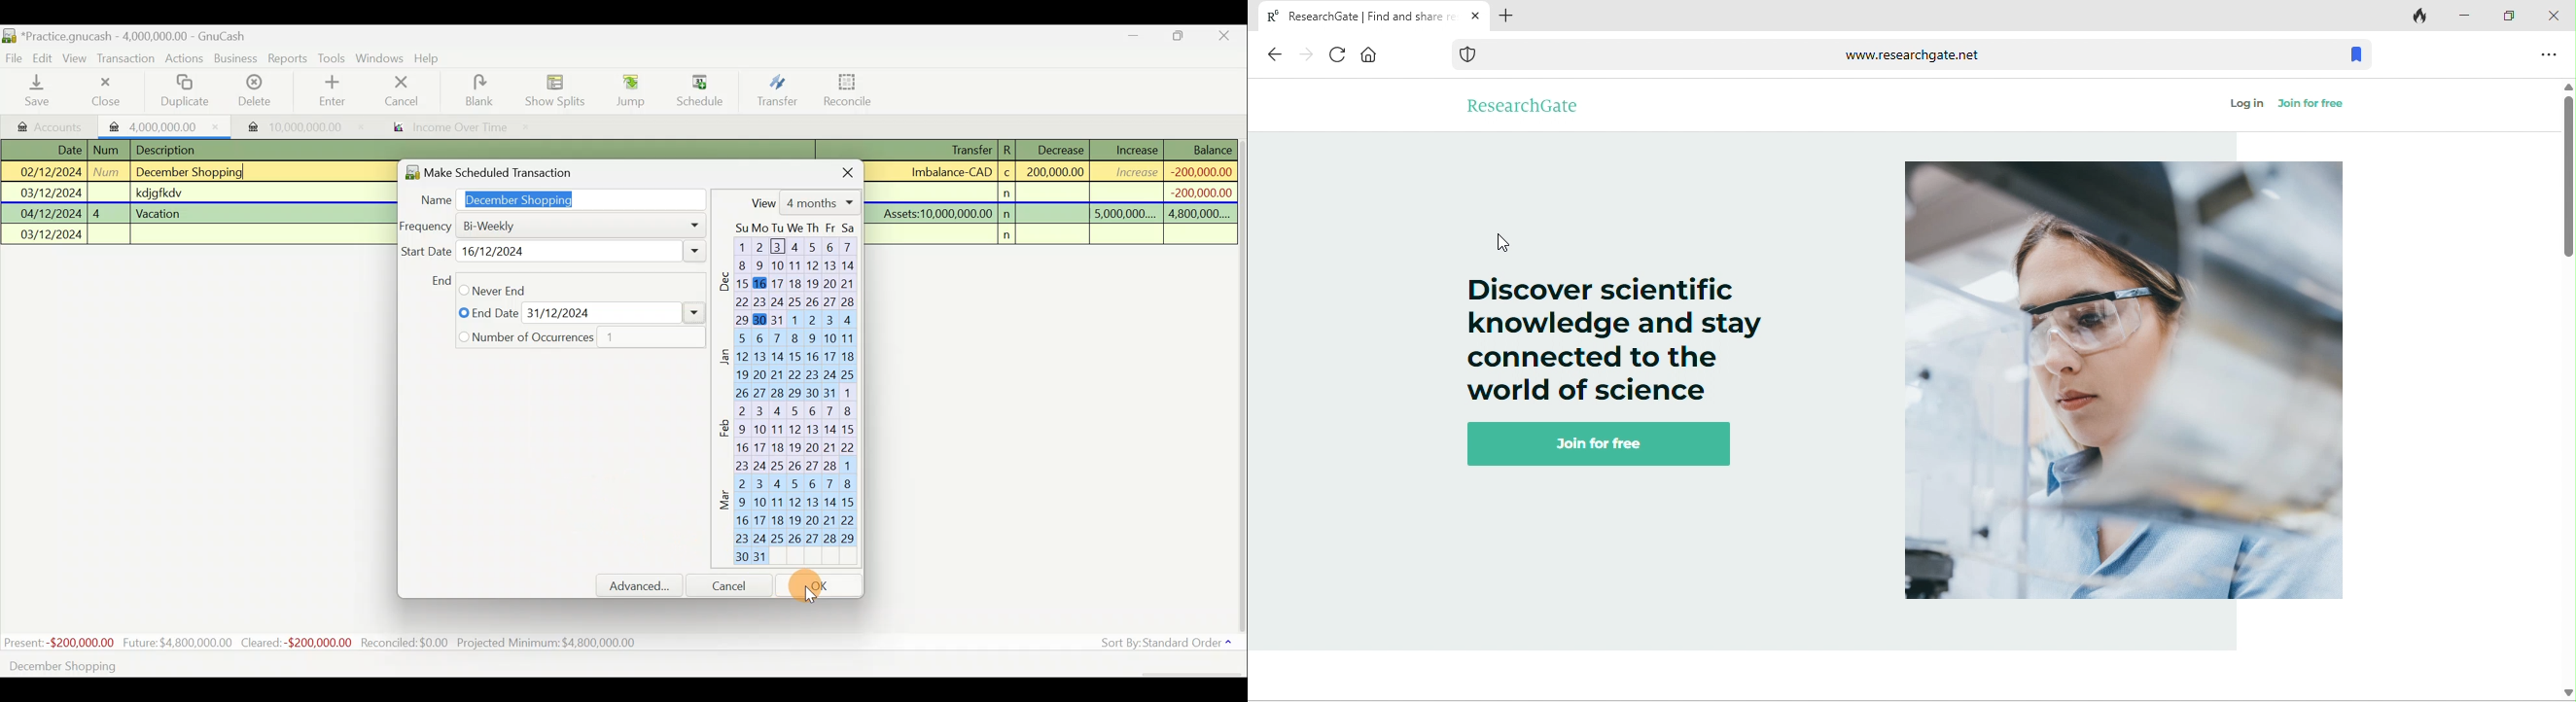 This screenshot has width=2576, height=728. Describe the element at coordinates (497, 289) in the screenshot. I see `Monthly` at that location.